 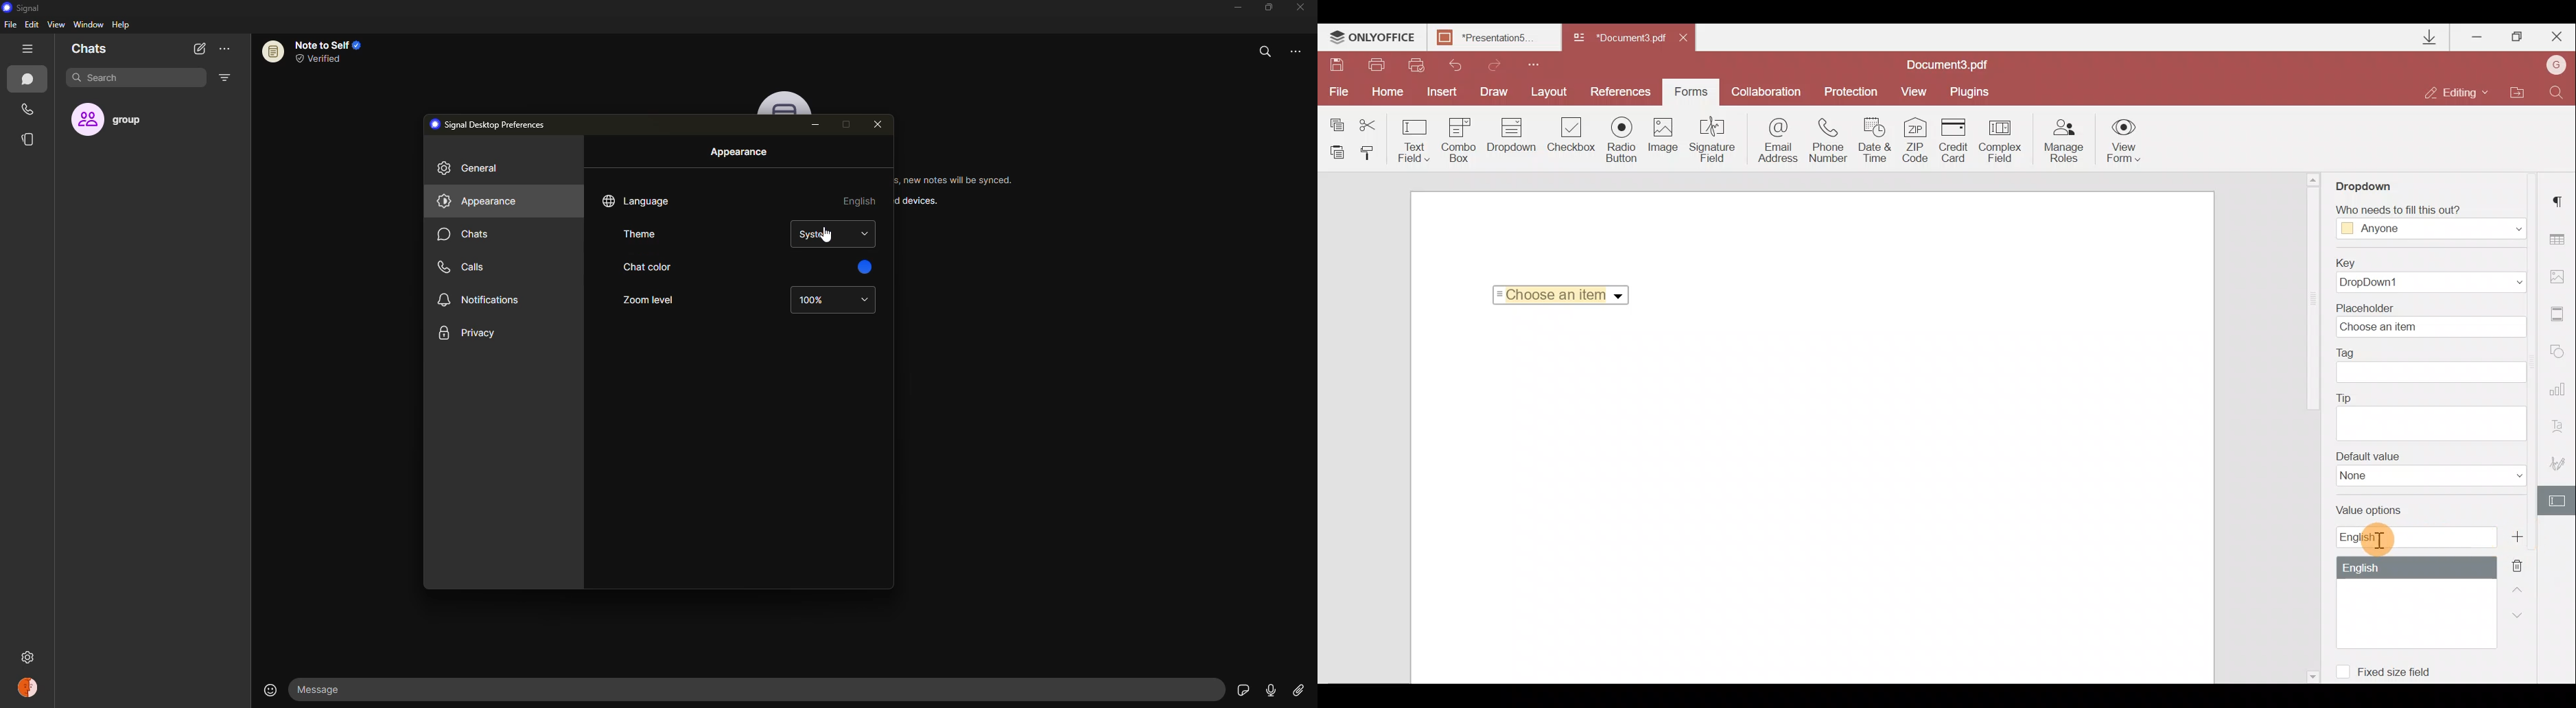 What do you see at coordinates (1963, 64) in the screenshot?
I see `Document3.pdf` at bounding box center [1963, 64].